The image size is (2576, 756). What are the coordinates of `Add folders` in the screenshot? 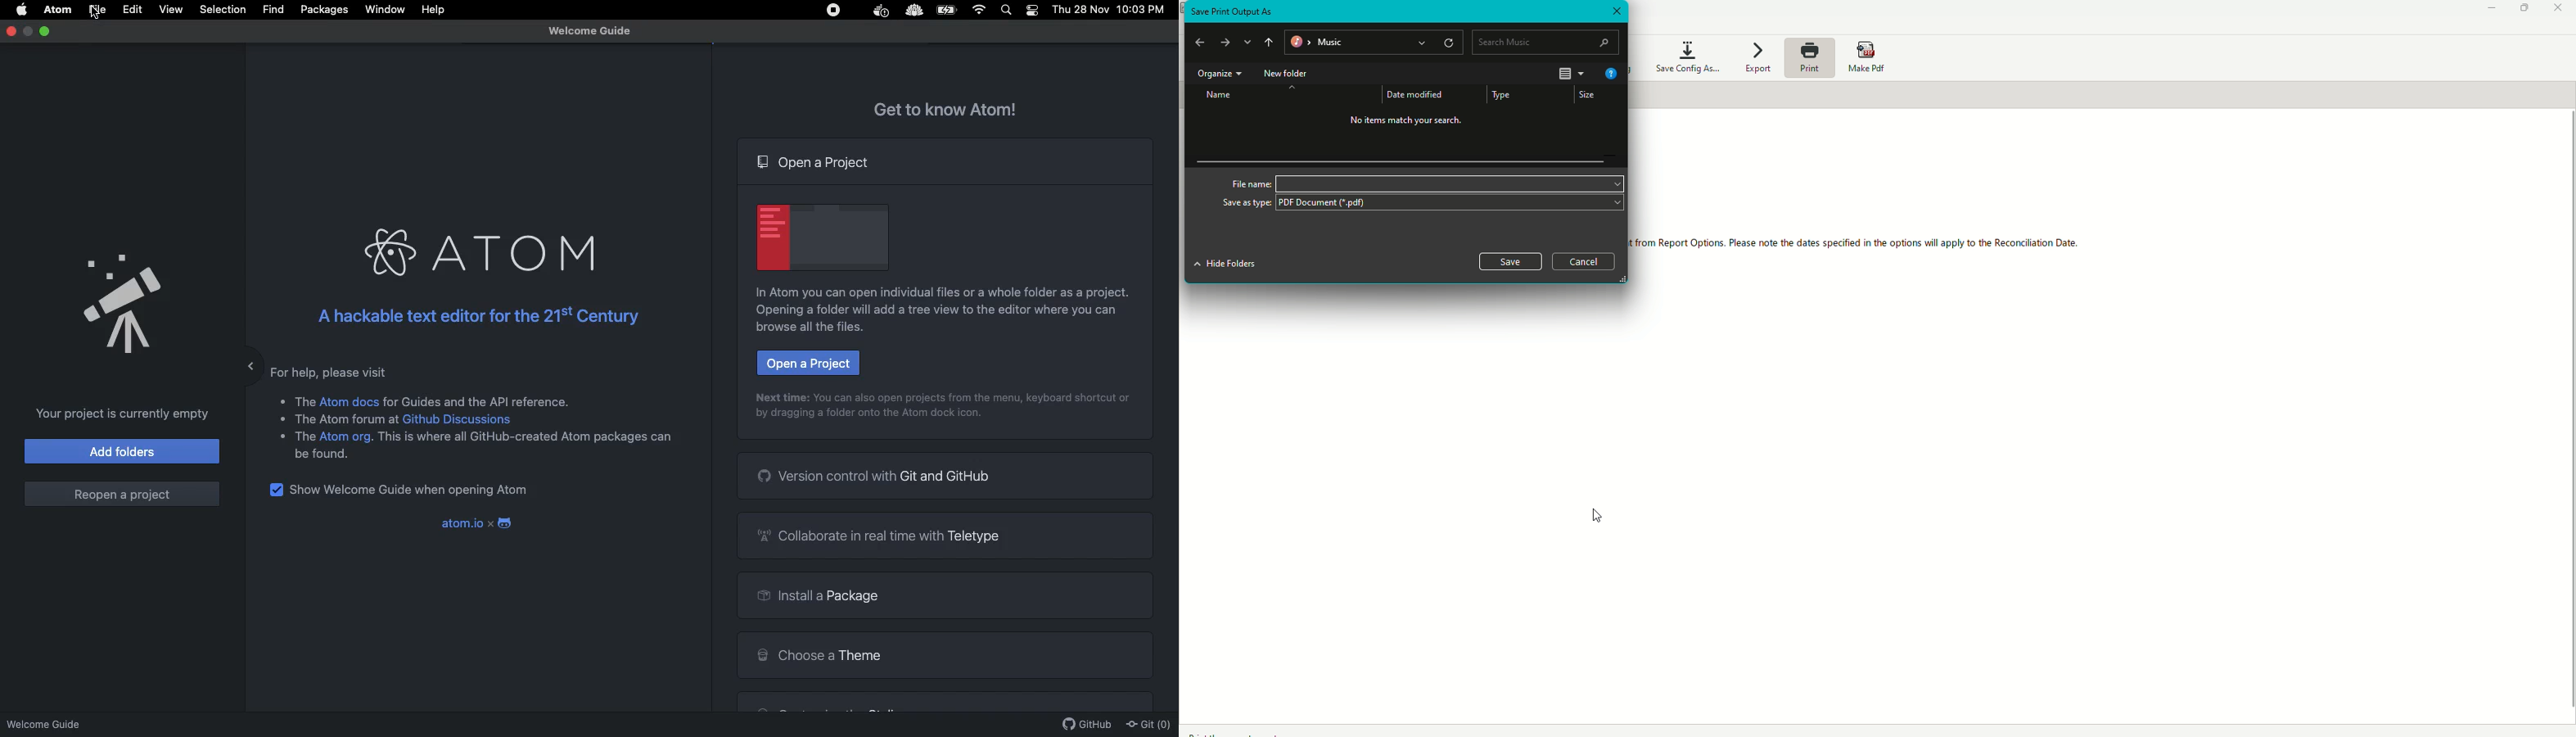 It's located at (123, 450).